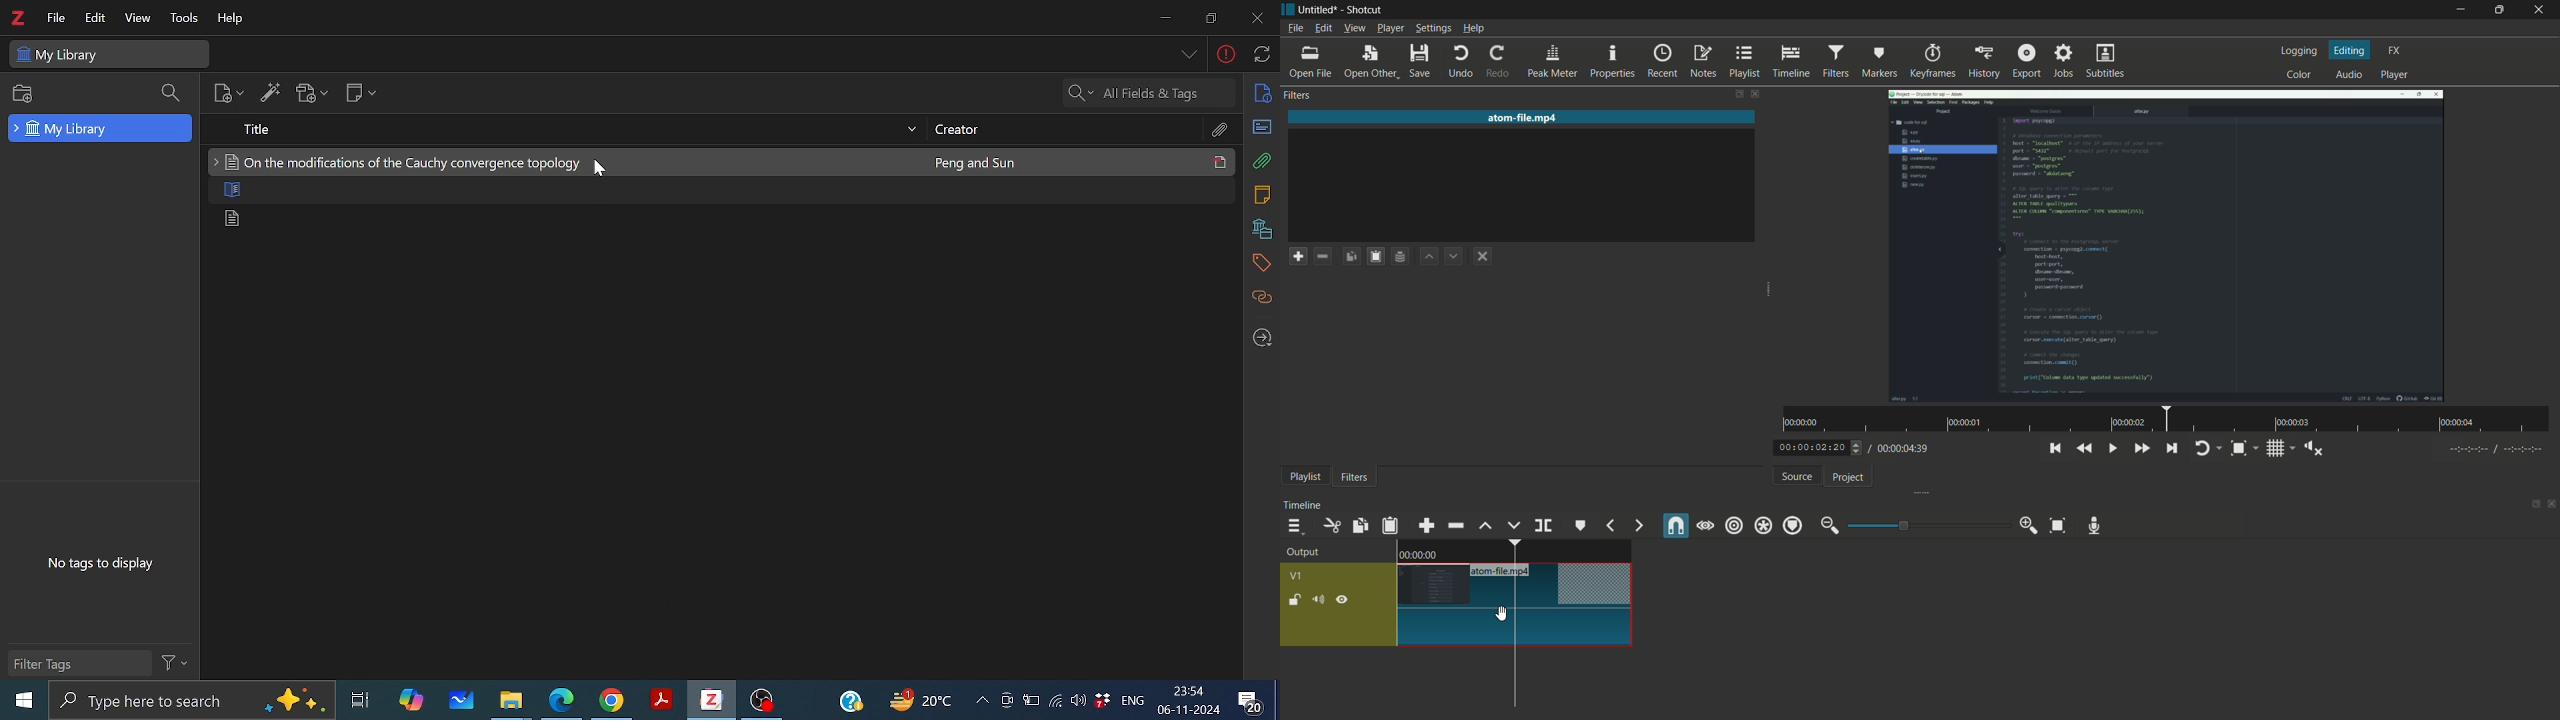 This screenshot has width=2576, height=728. I want to click on history, so click(1983, 61).